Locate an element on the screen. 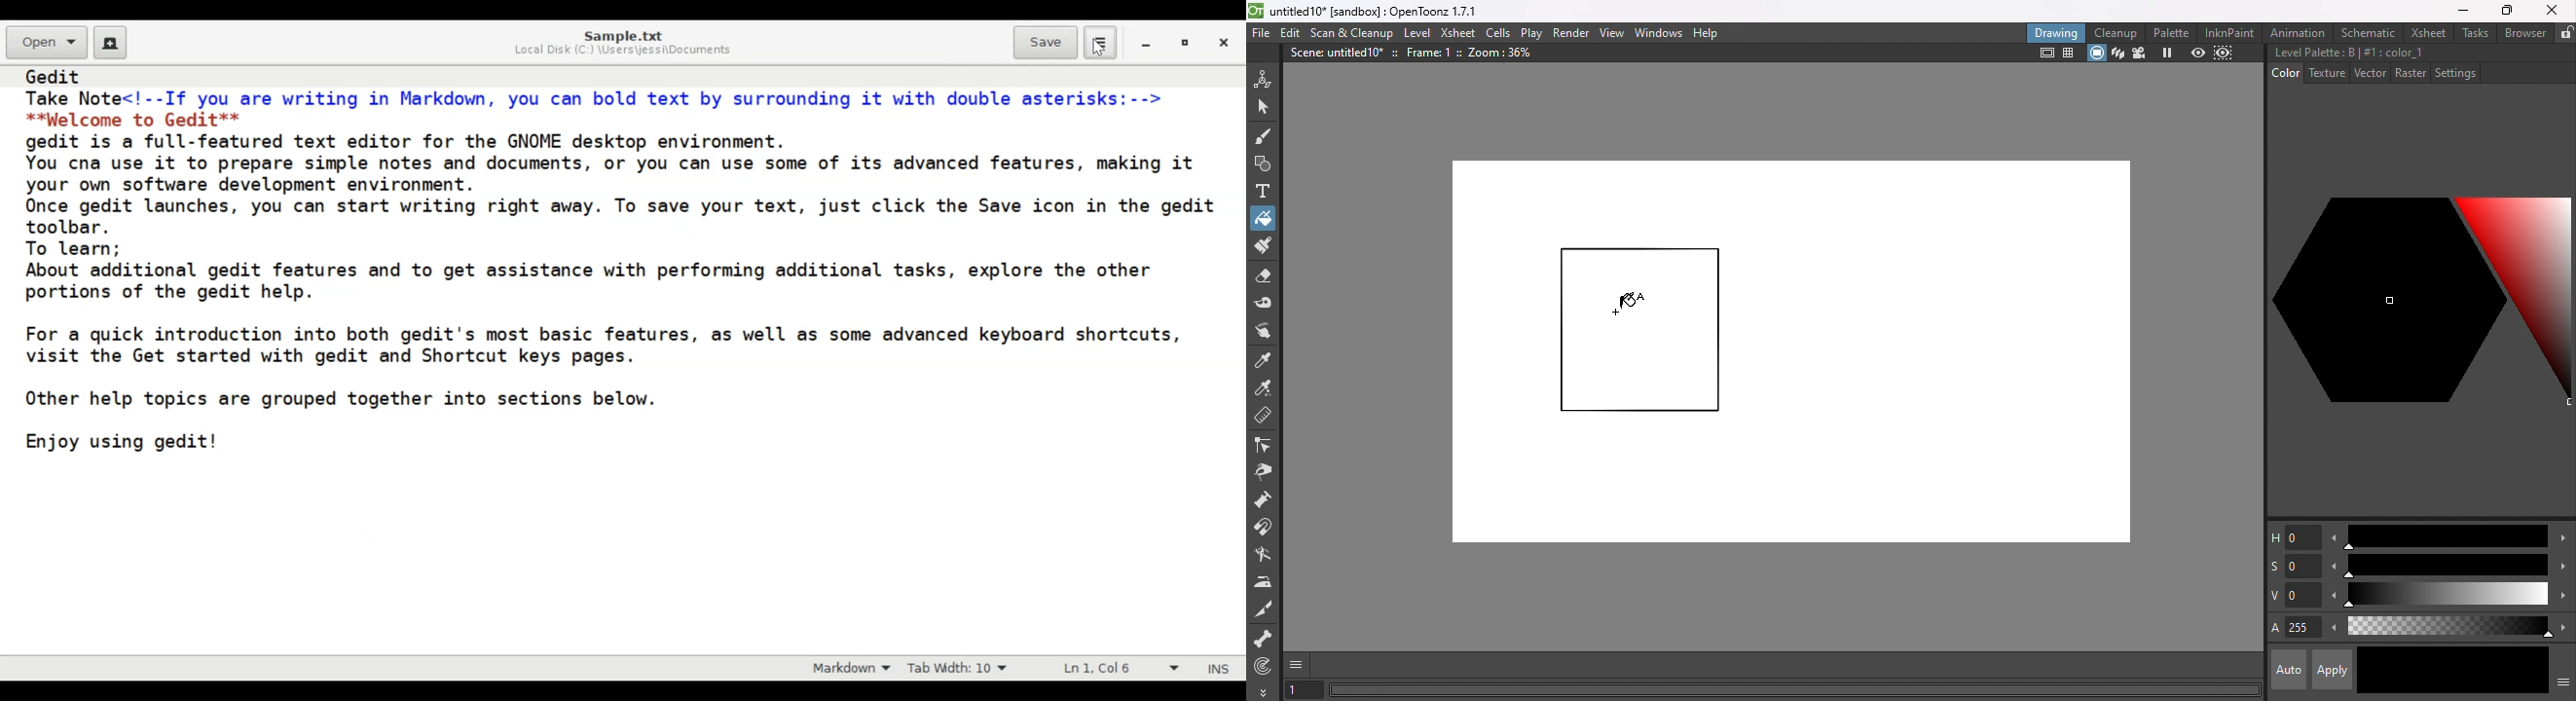 The height and width of the screenshot is (728, 2576). Settings is located at coordinates (2454, 72).